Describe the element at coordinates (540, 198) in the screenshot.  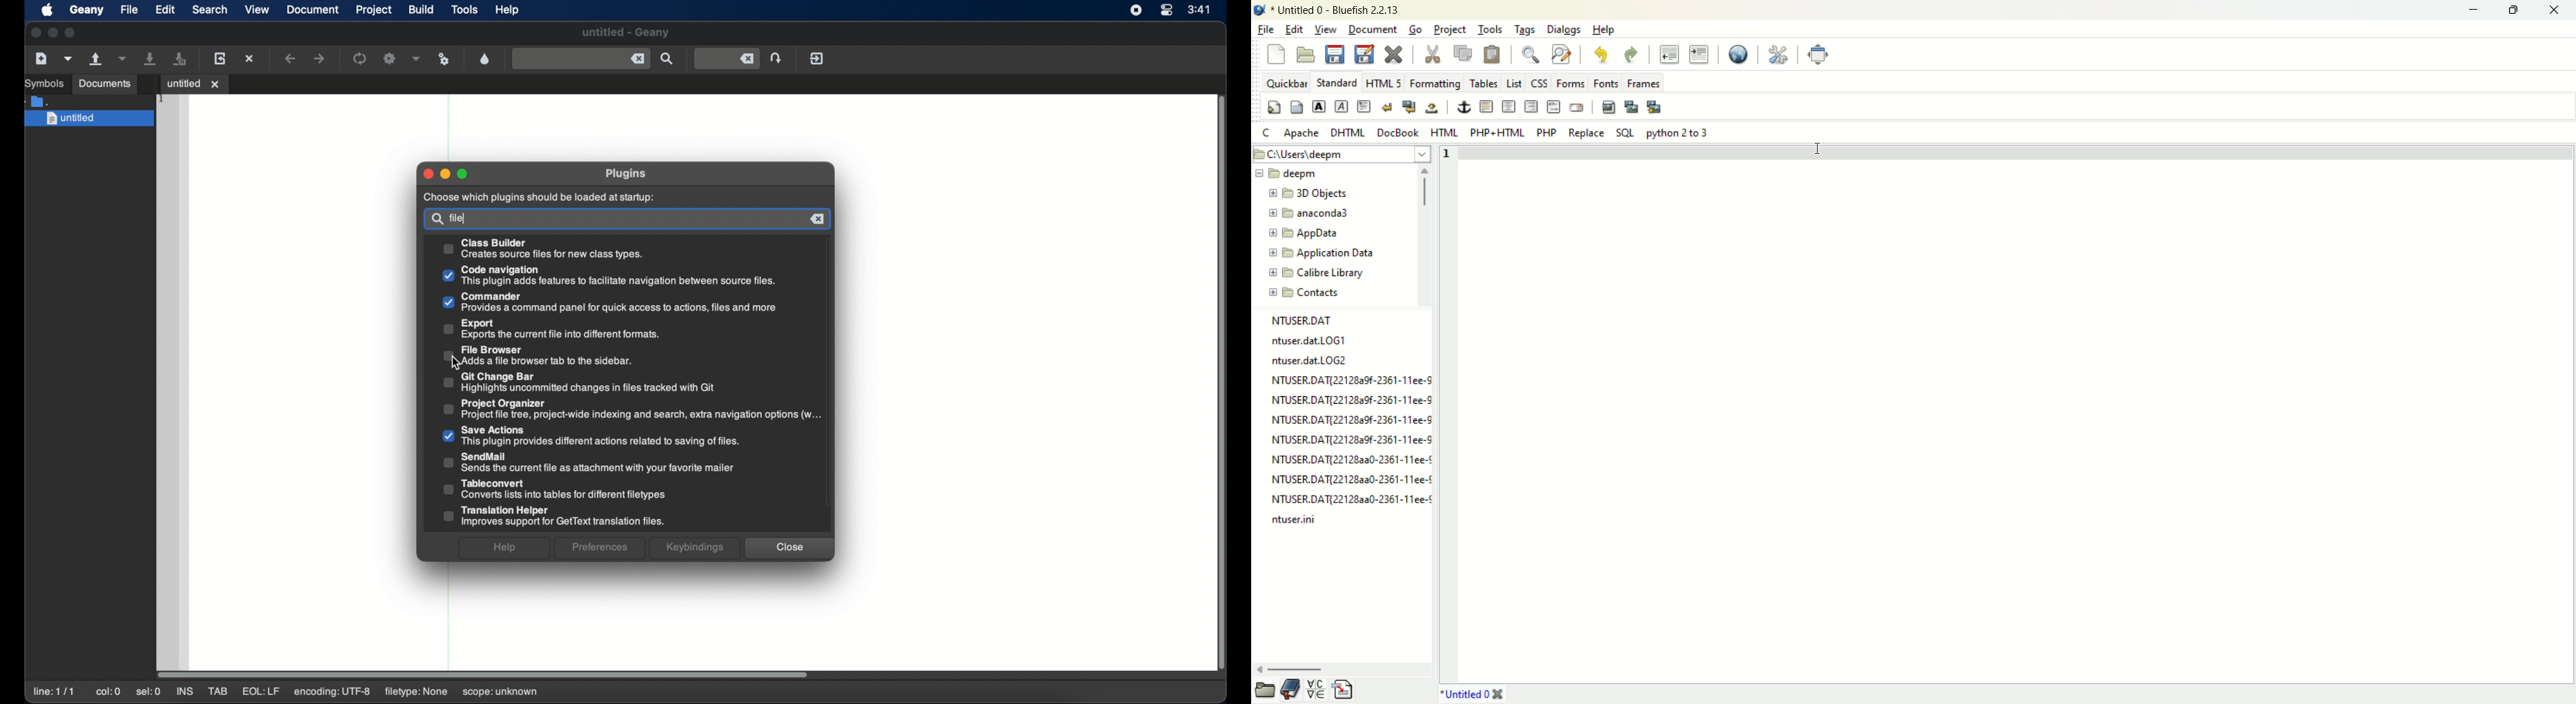
I see `` at that location.